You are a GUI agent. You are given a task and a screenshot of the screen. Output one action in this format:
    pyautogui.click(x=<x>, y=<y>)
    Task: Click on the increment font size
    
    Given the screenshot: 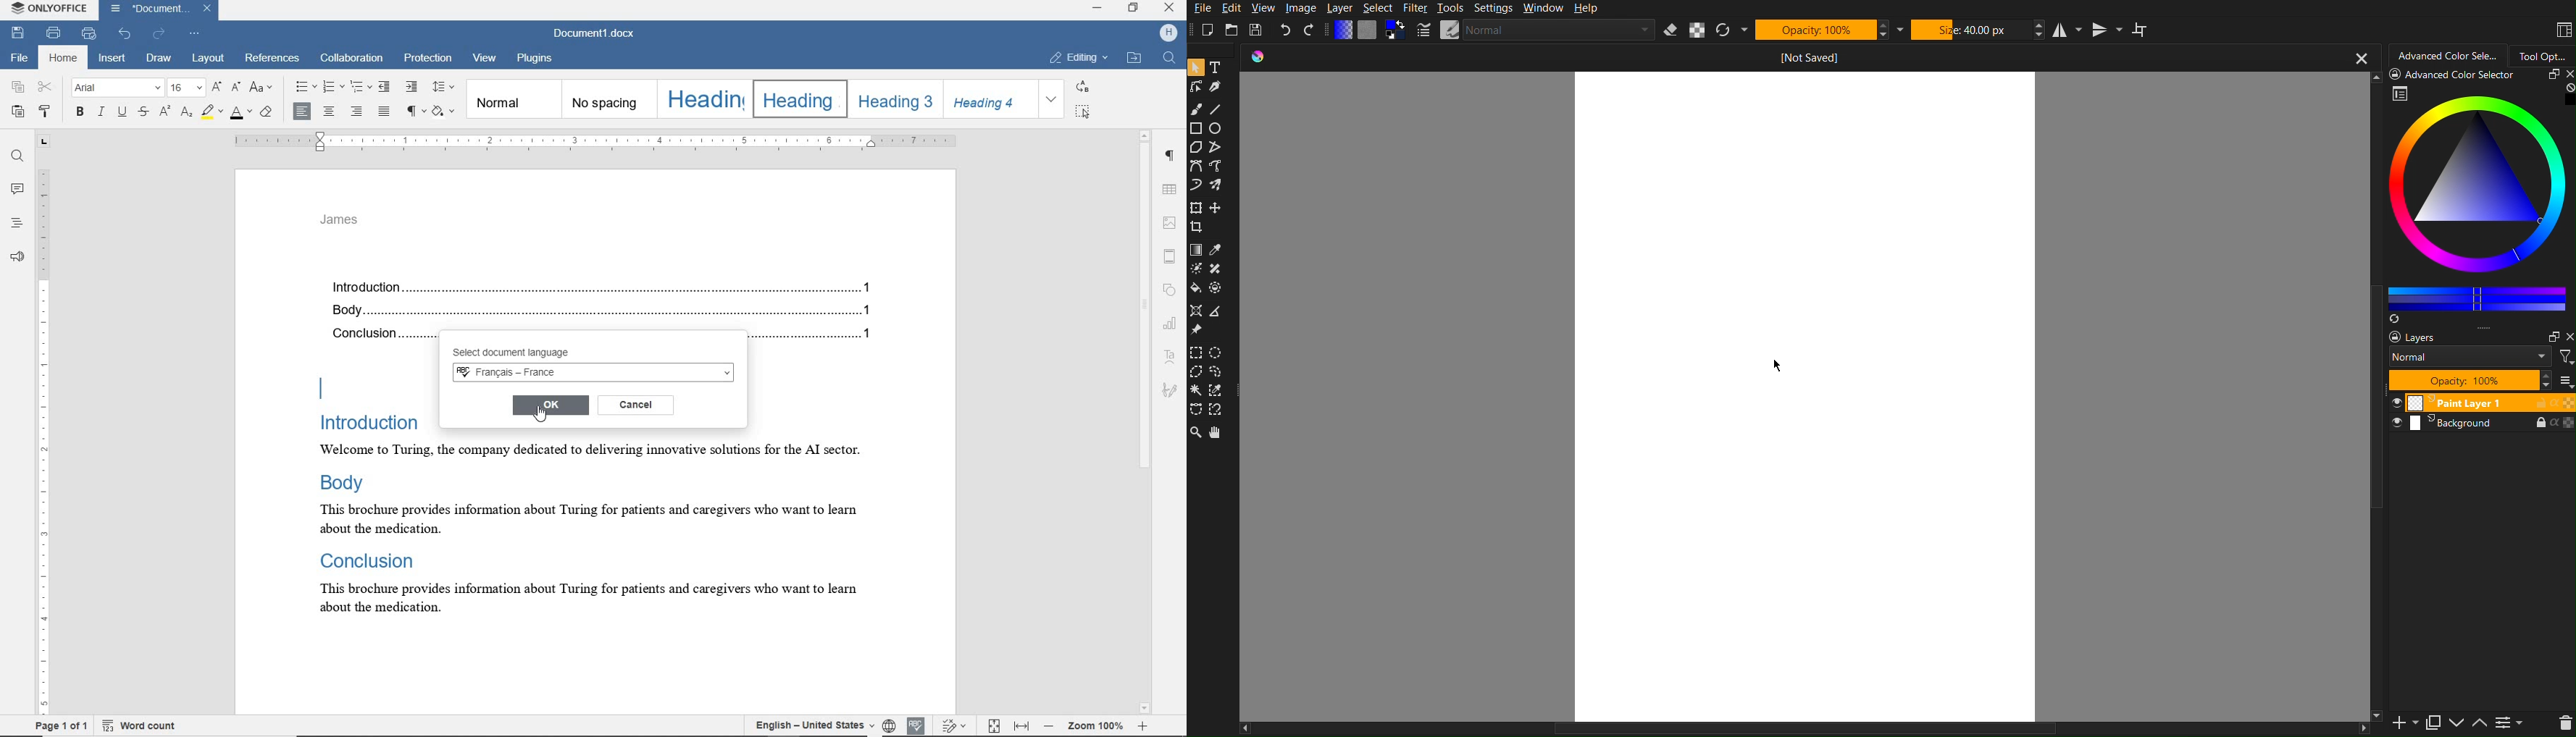 What is the action you would take?
    pyautogui.click(x=215, y=88)
    